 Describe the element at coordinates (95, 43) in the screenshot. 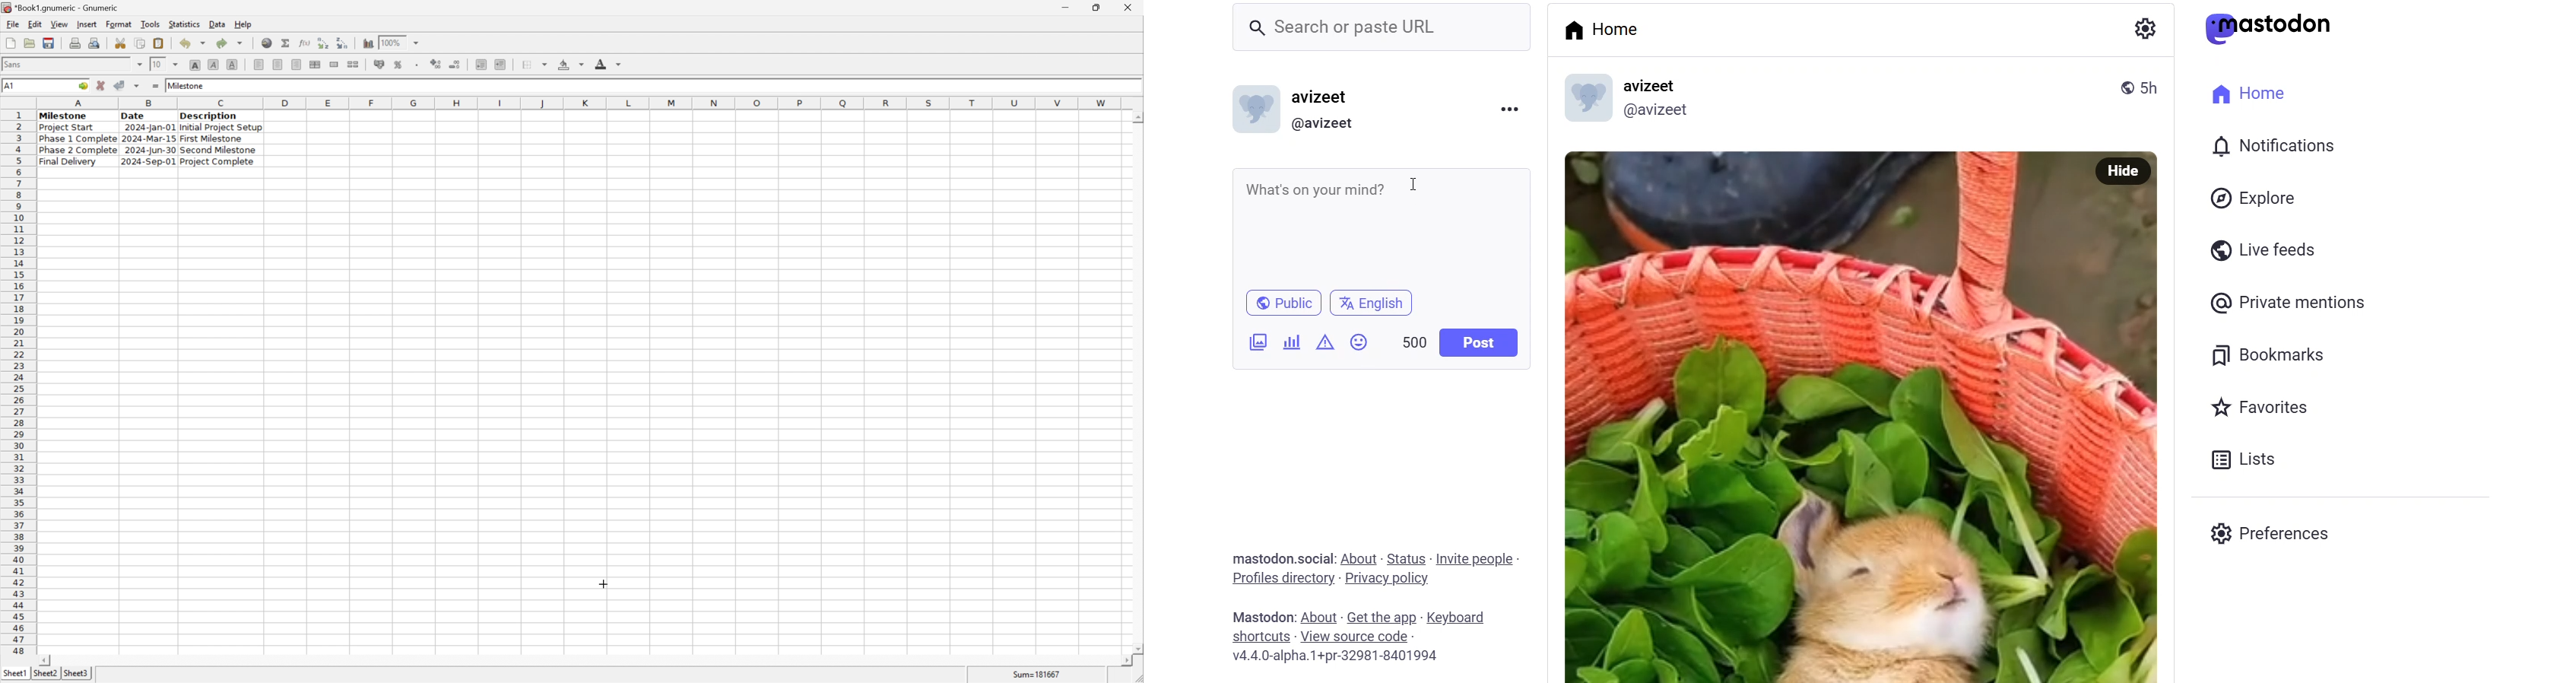

I see `quick print` at that location.